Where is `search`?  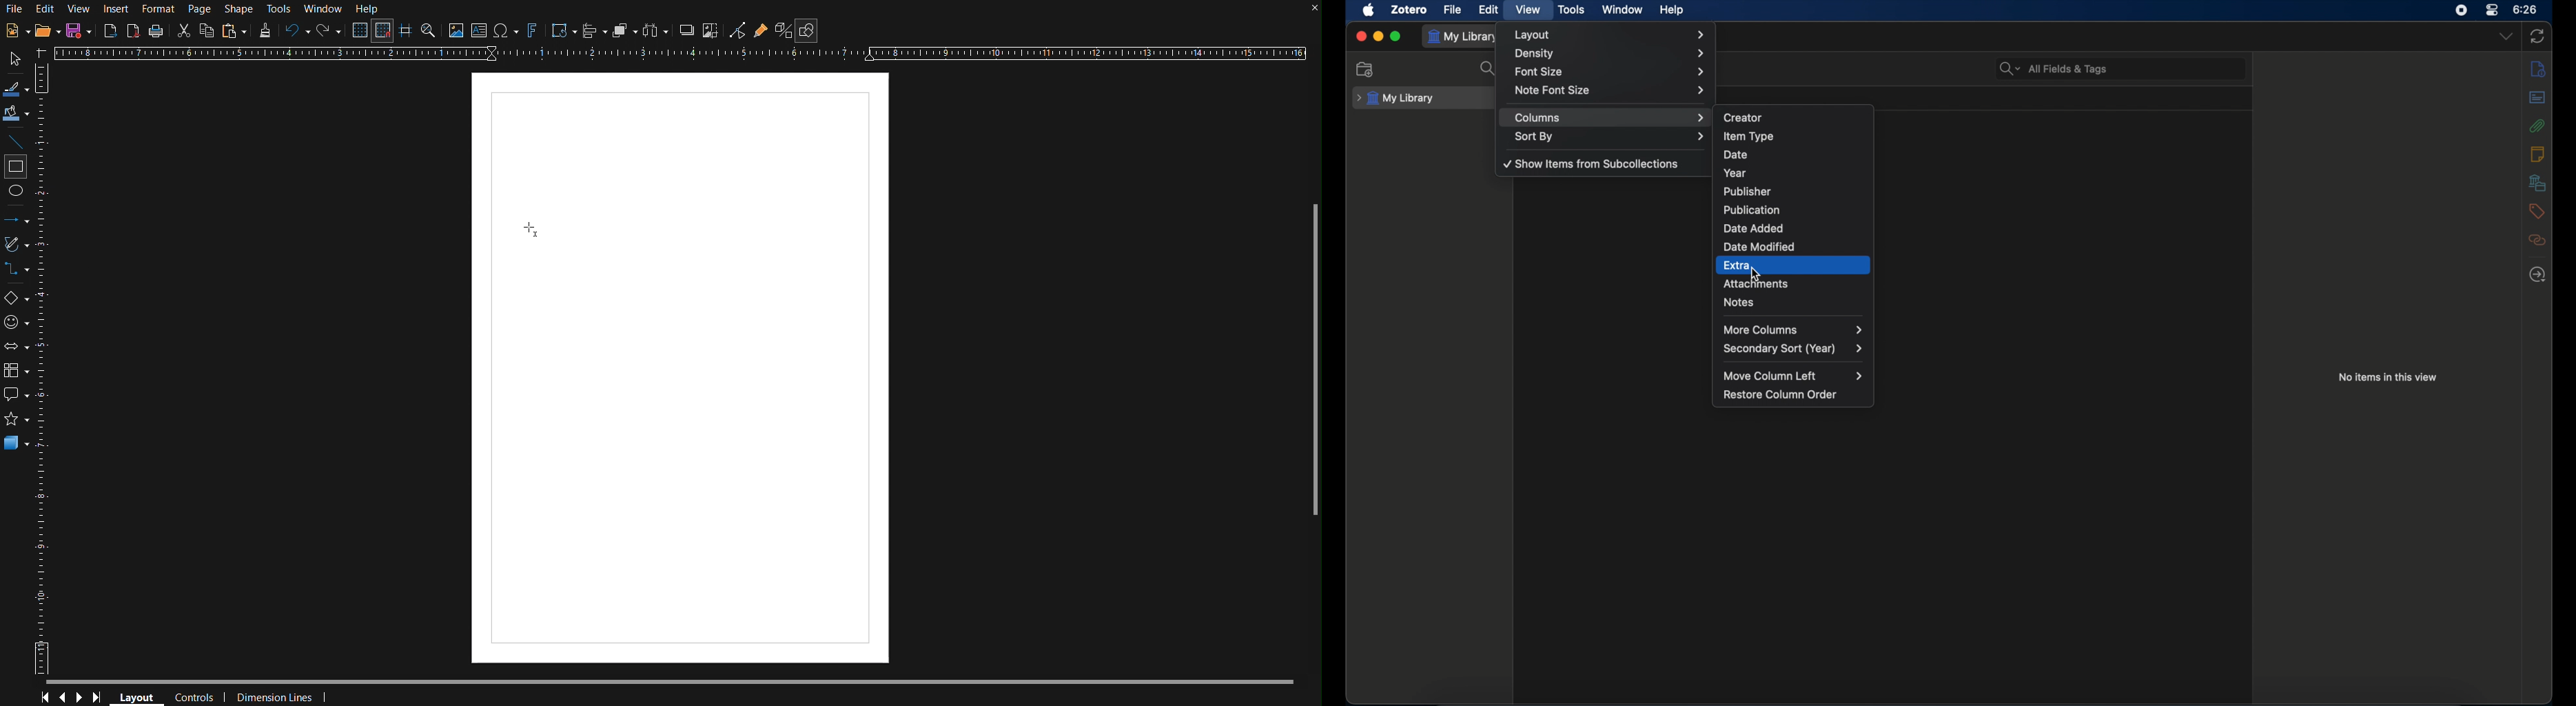
search is located at coordinates (1488, 69).